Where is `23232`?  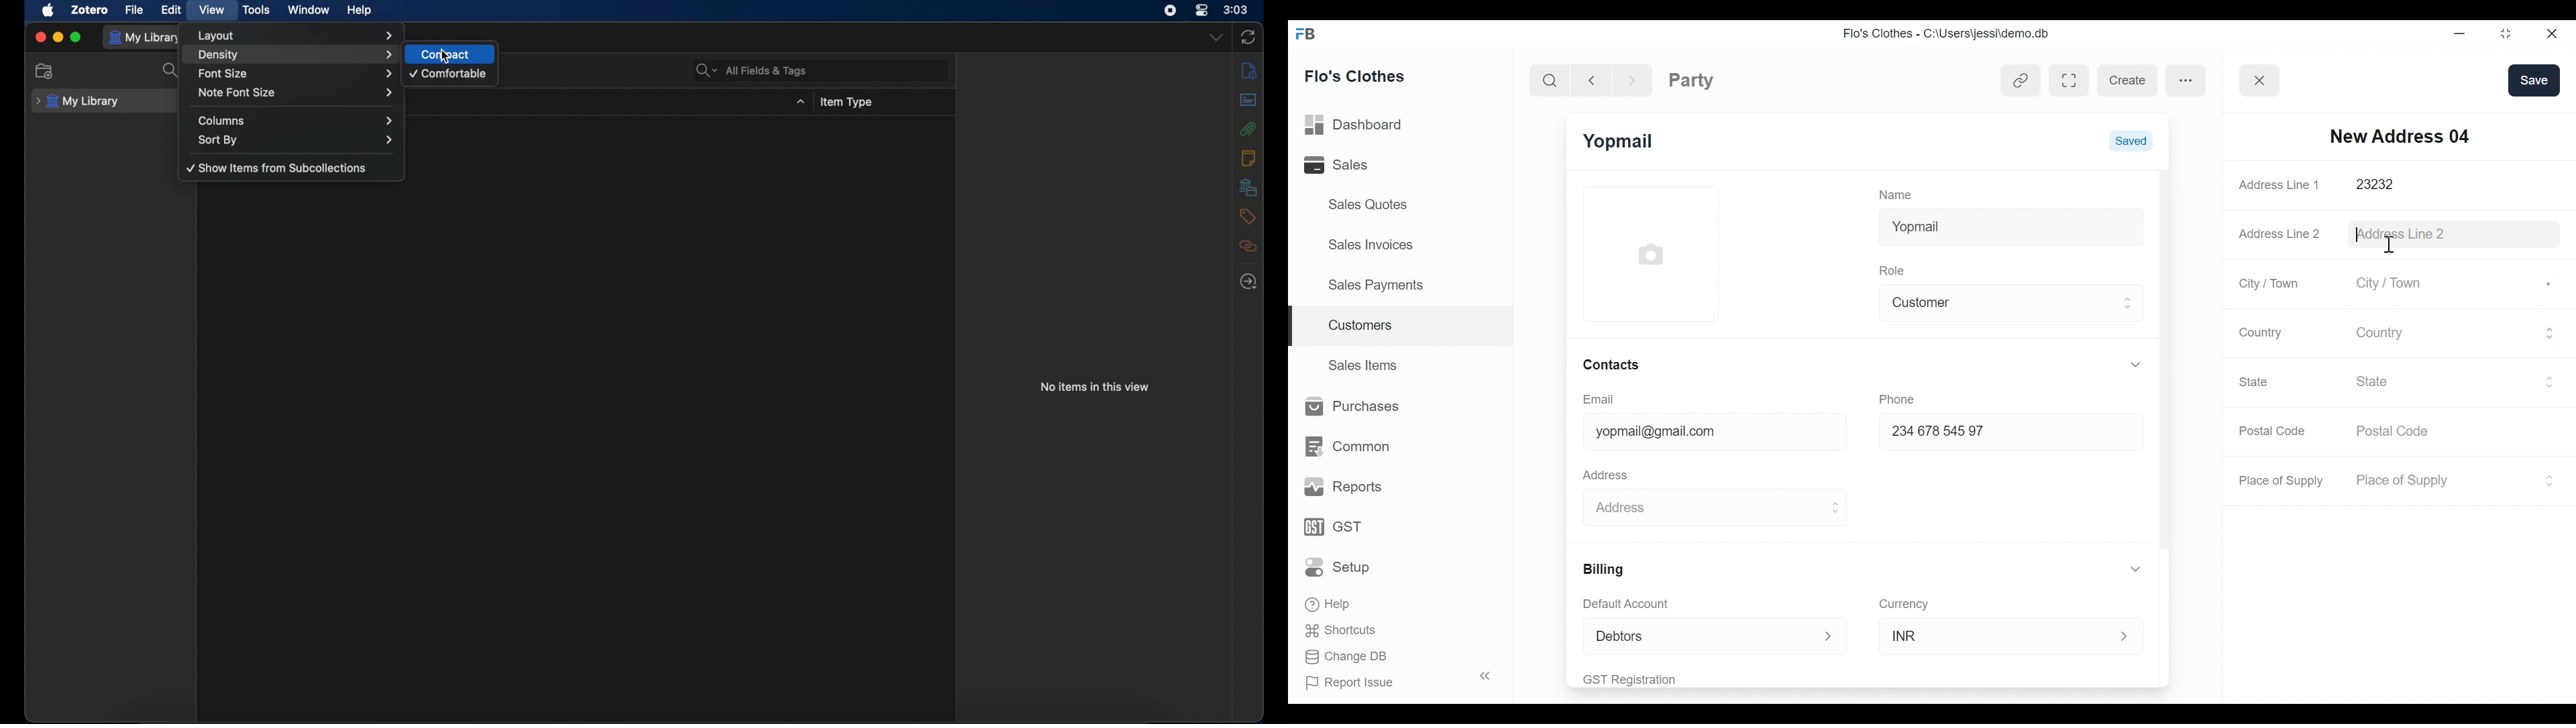
23232 is located at coordinates (2440, 185).